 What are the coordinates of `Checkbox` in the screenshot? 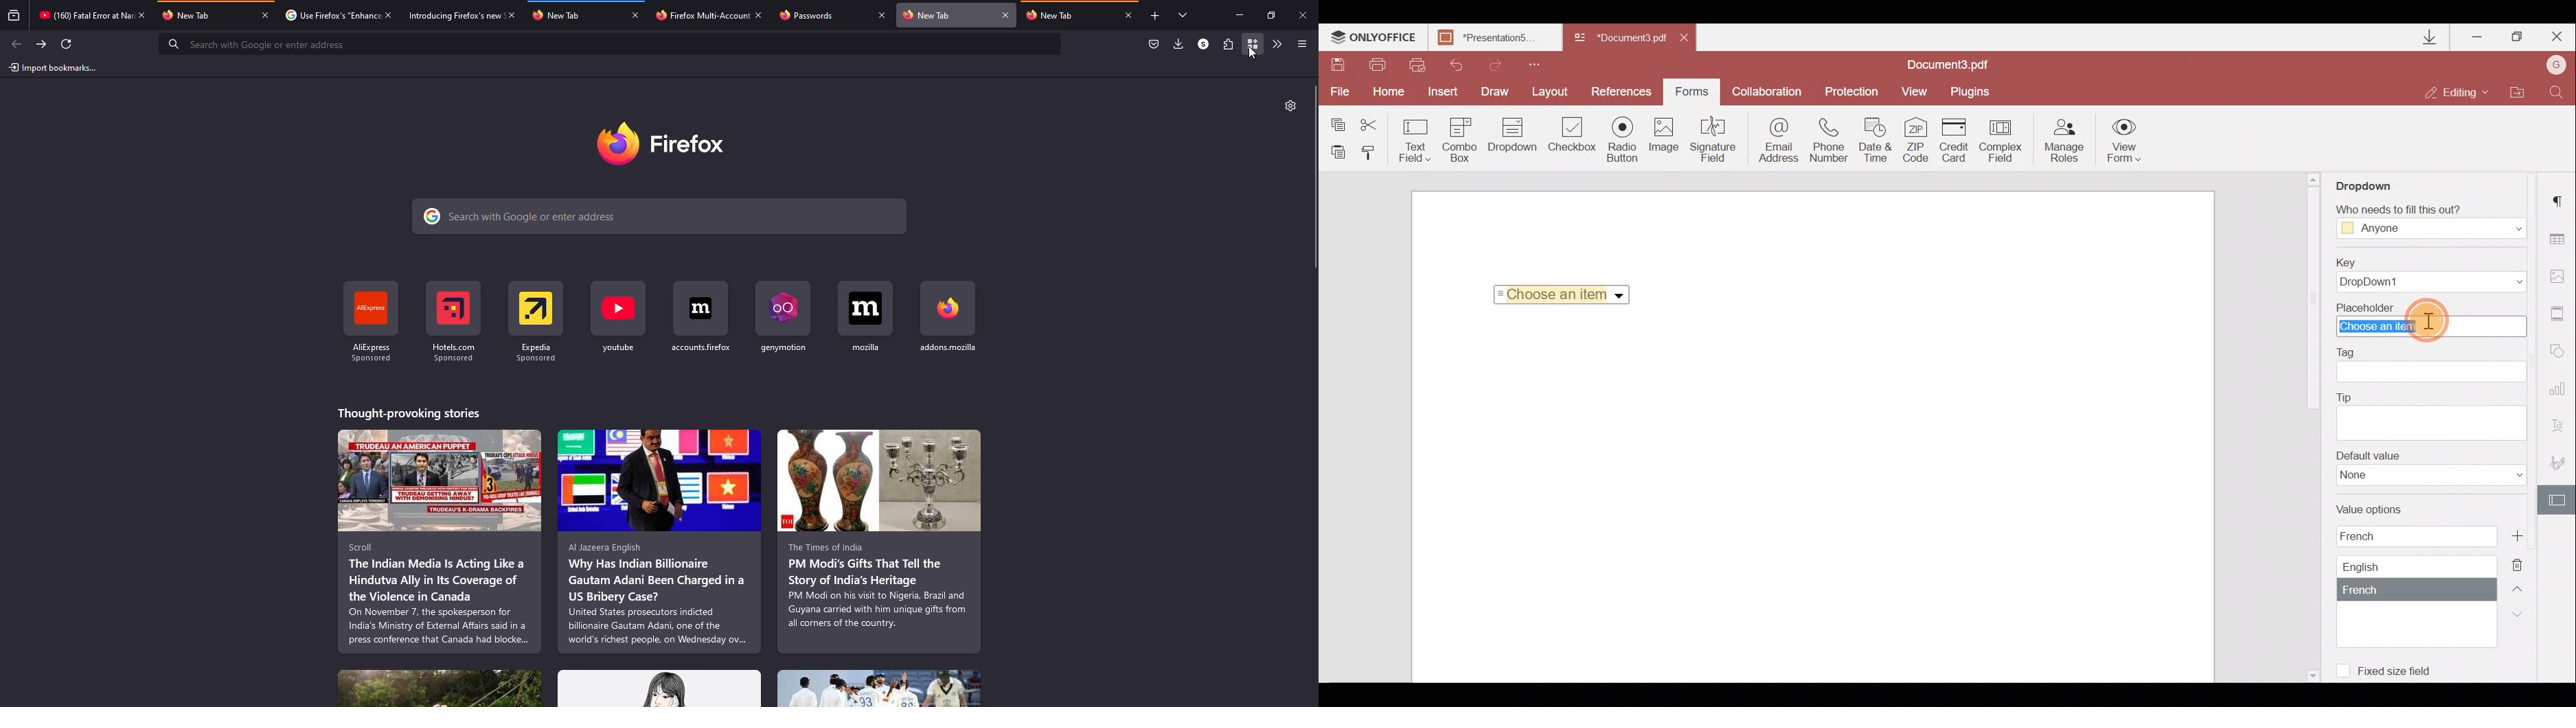 It's located at (1570, 137).